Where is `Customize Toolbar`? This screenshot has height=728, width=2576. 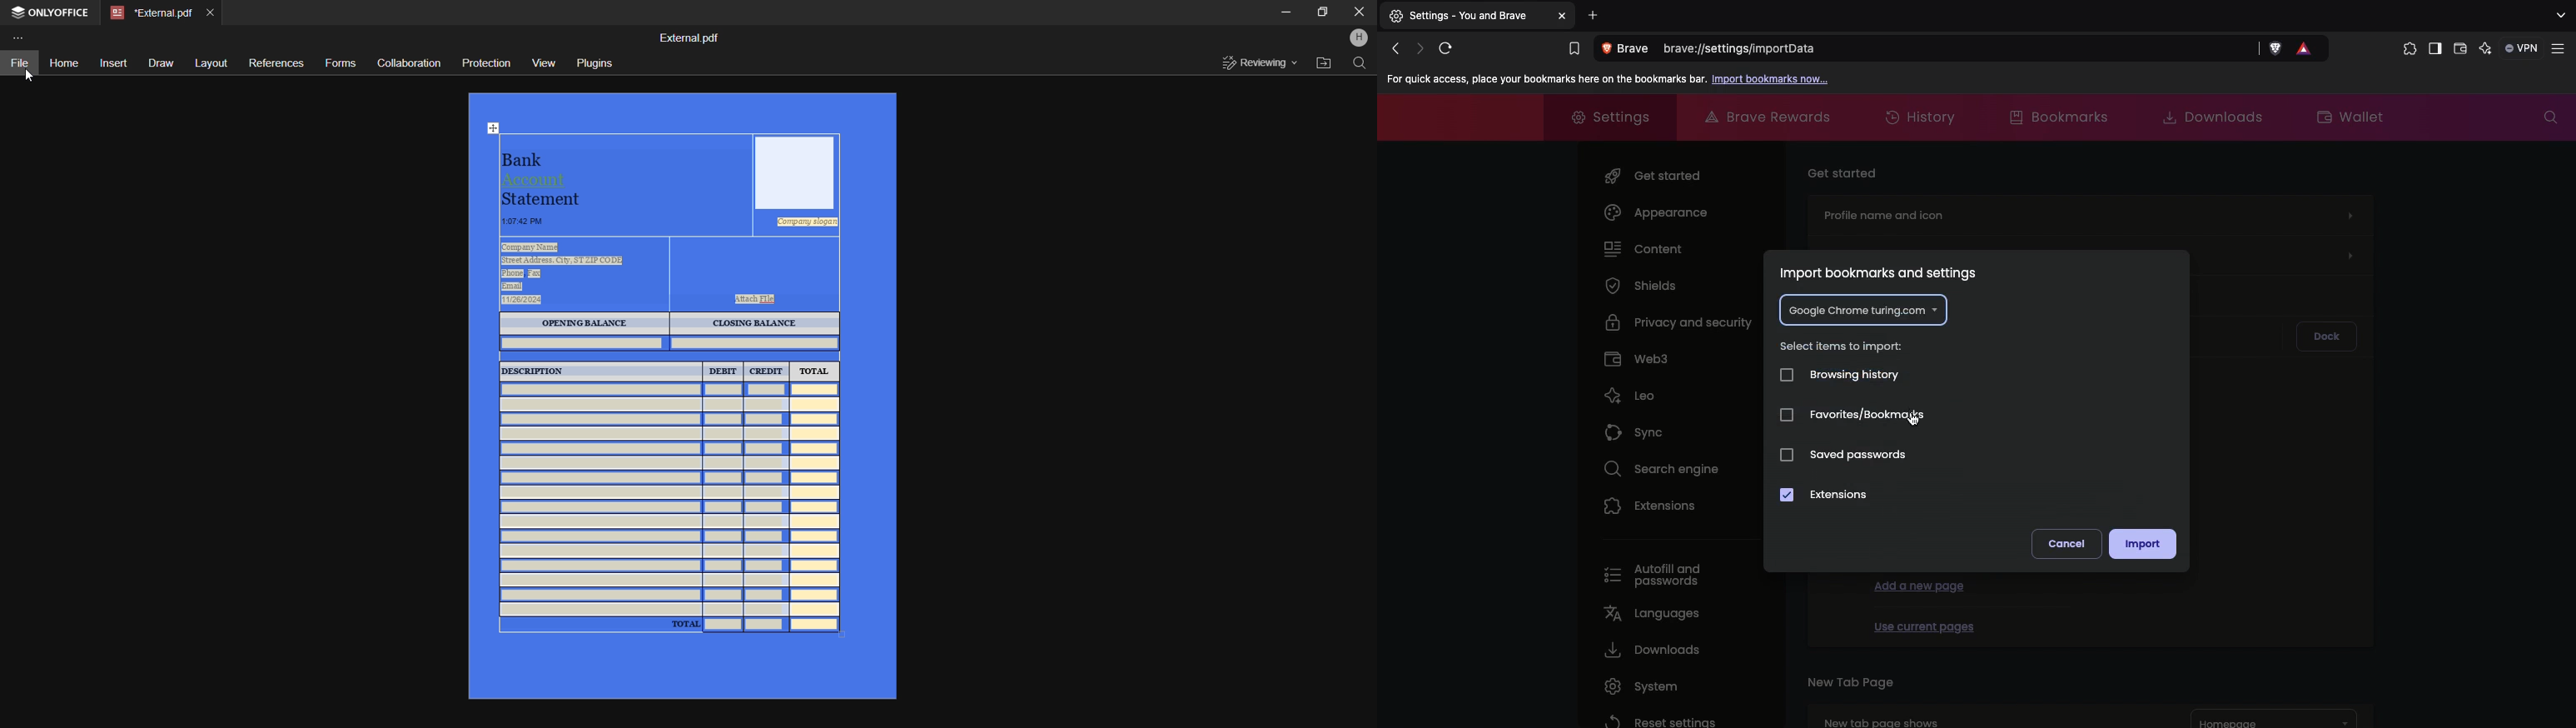 Customize Toolbar is located at coordinates (24, 40).